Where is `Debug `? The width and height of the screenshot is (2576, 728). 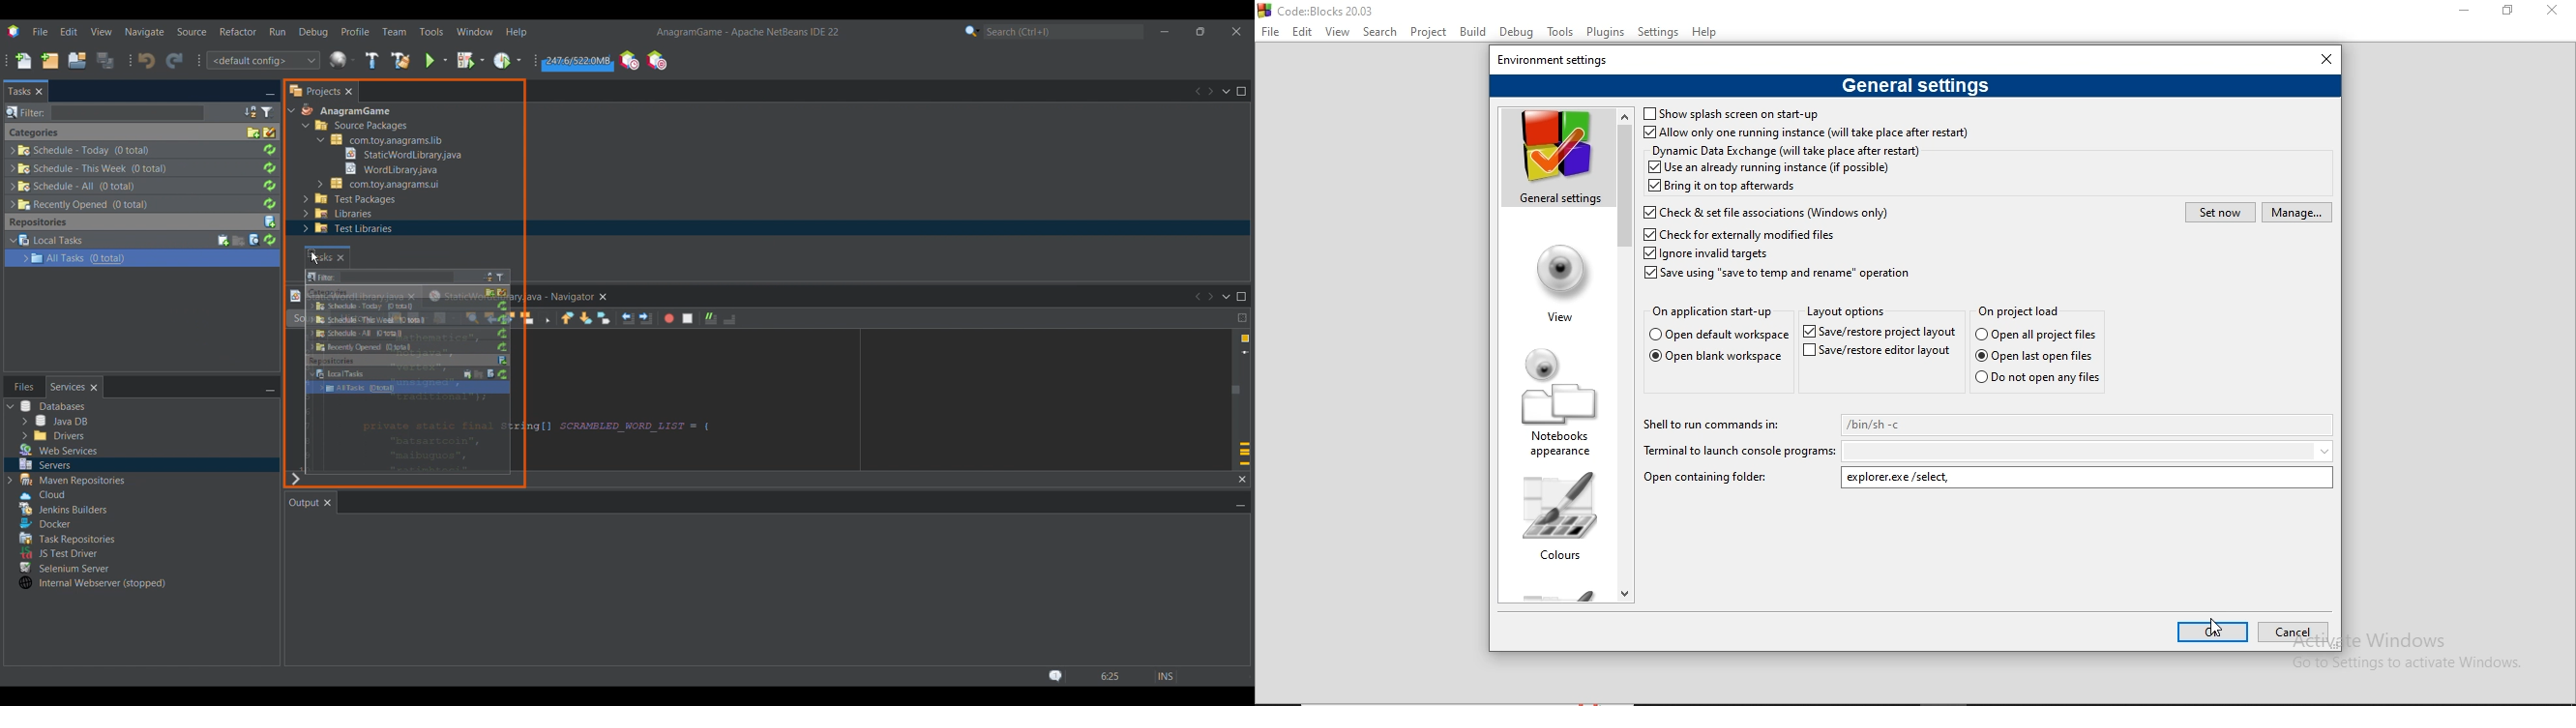 Debug  is located at coordinates (1518, 31).